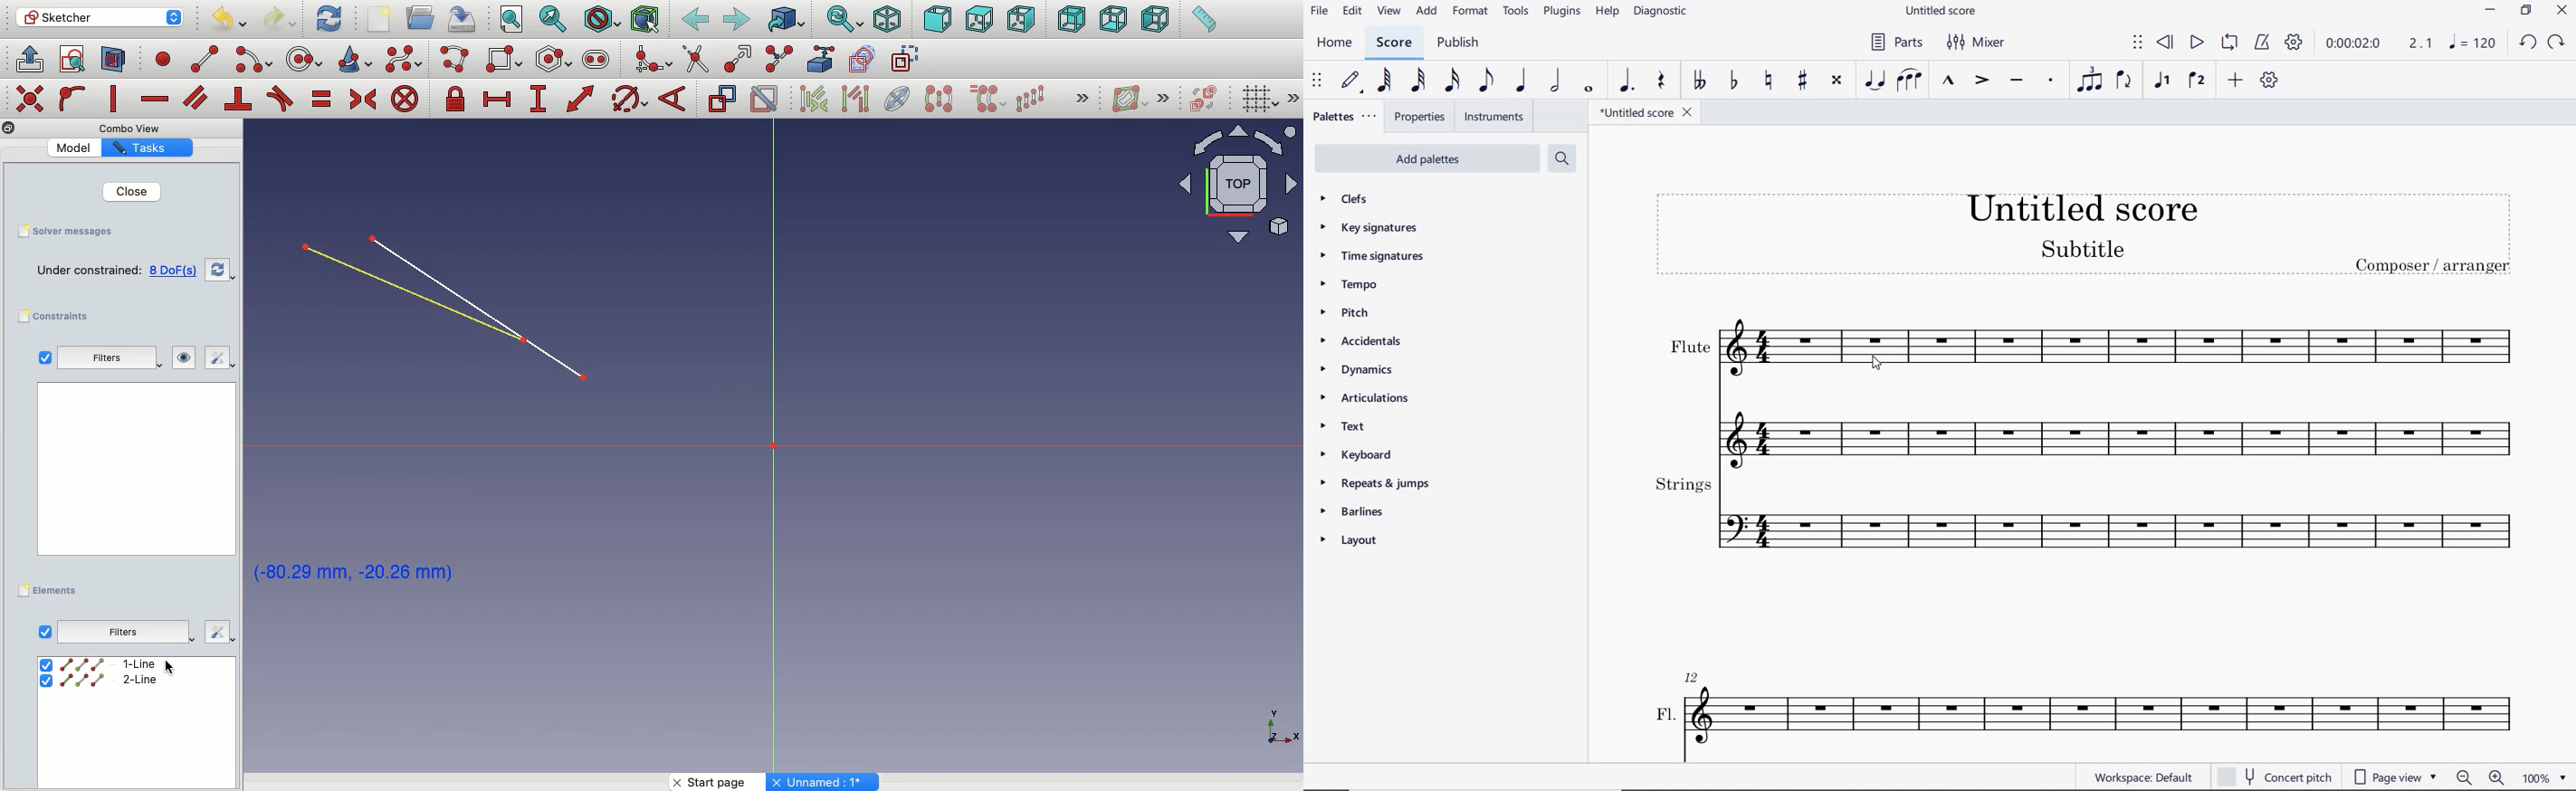 The width and height of the screenshot is (2576, 812). I want to click on search palettes, so click(1564, 158).